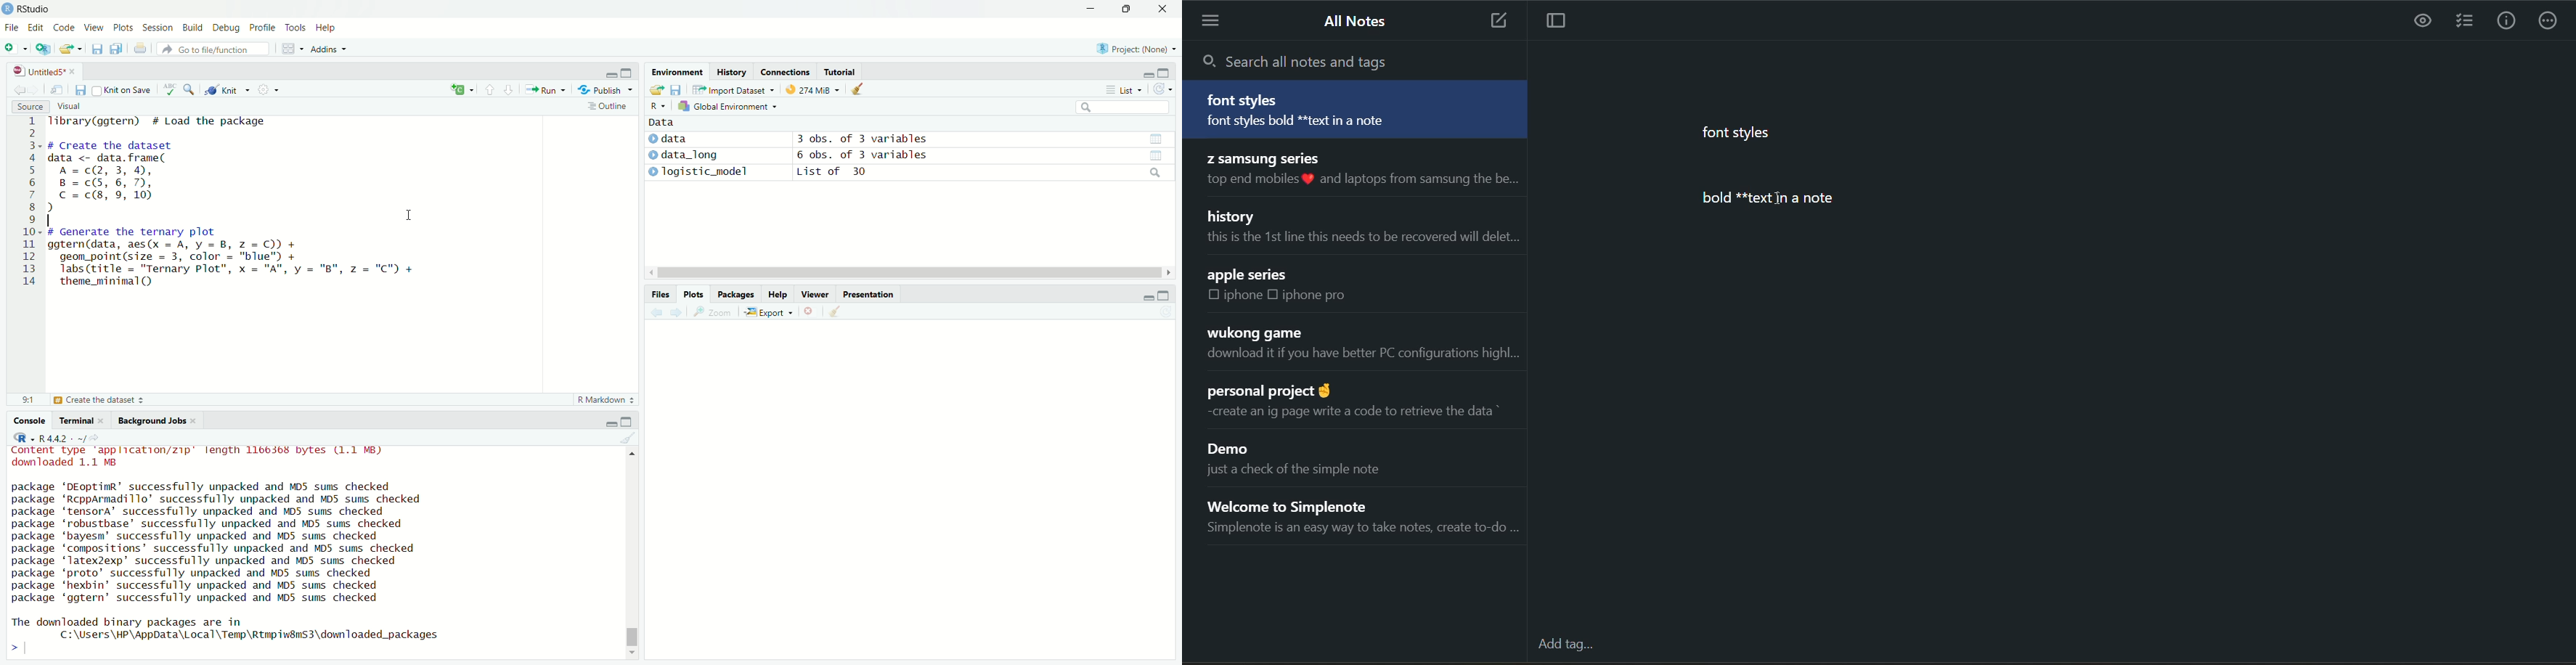  I want to click on abc, so click(170, 92).